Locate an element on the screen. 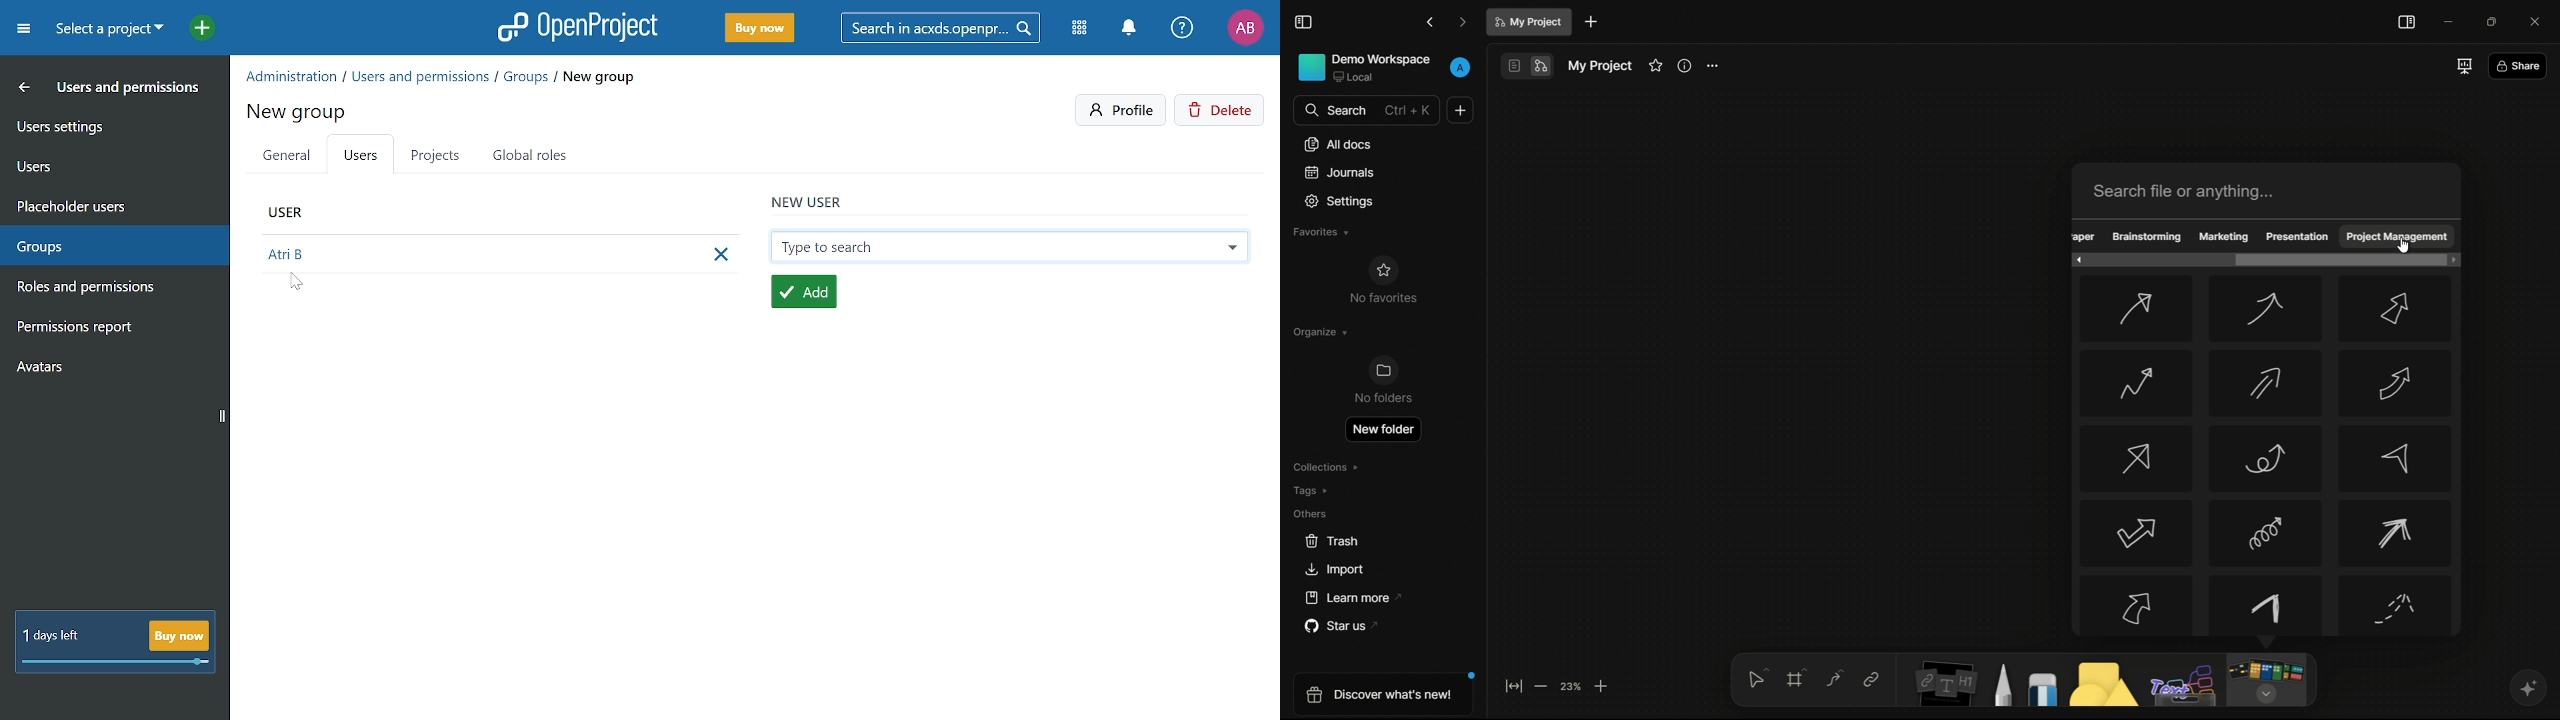 This screenshot has width=2576, height=728. Current project is located at coordinates (107, 31).